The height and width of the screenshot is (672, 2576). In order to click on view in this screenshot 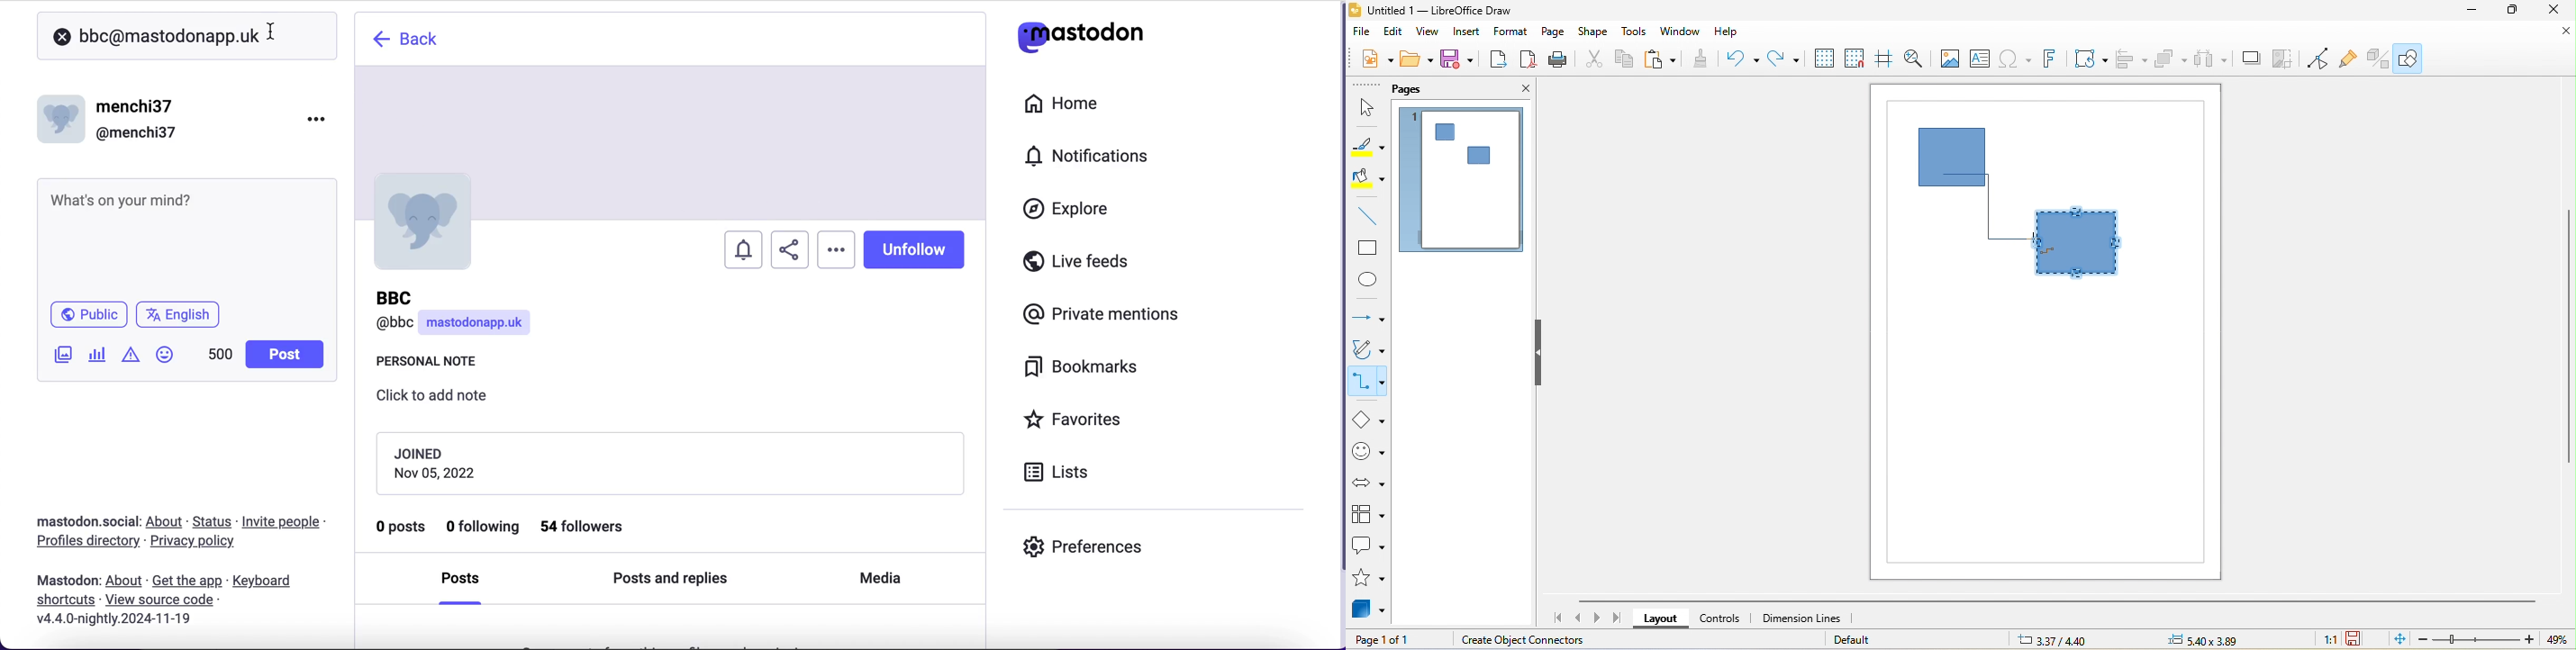, I will do `click(1429, 32)`.